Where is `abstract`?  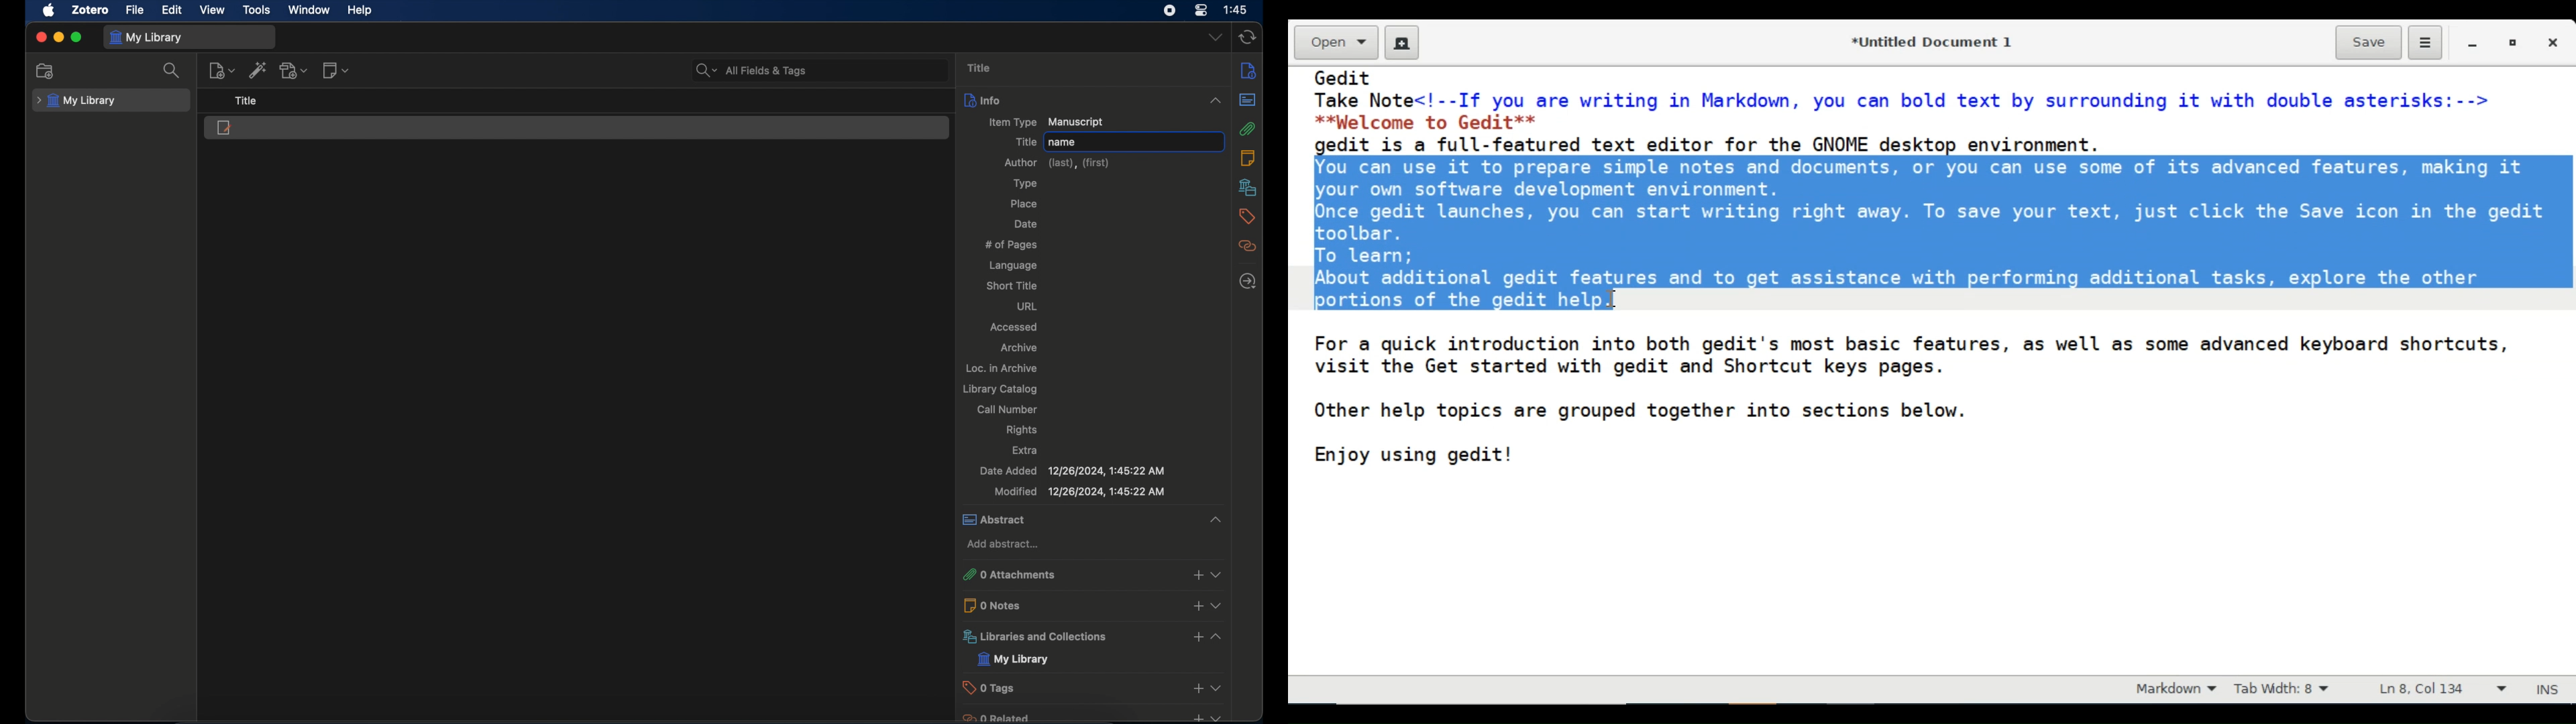 abstract is located at coordinates (1091, 520).